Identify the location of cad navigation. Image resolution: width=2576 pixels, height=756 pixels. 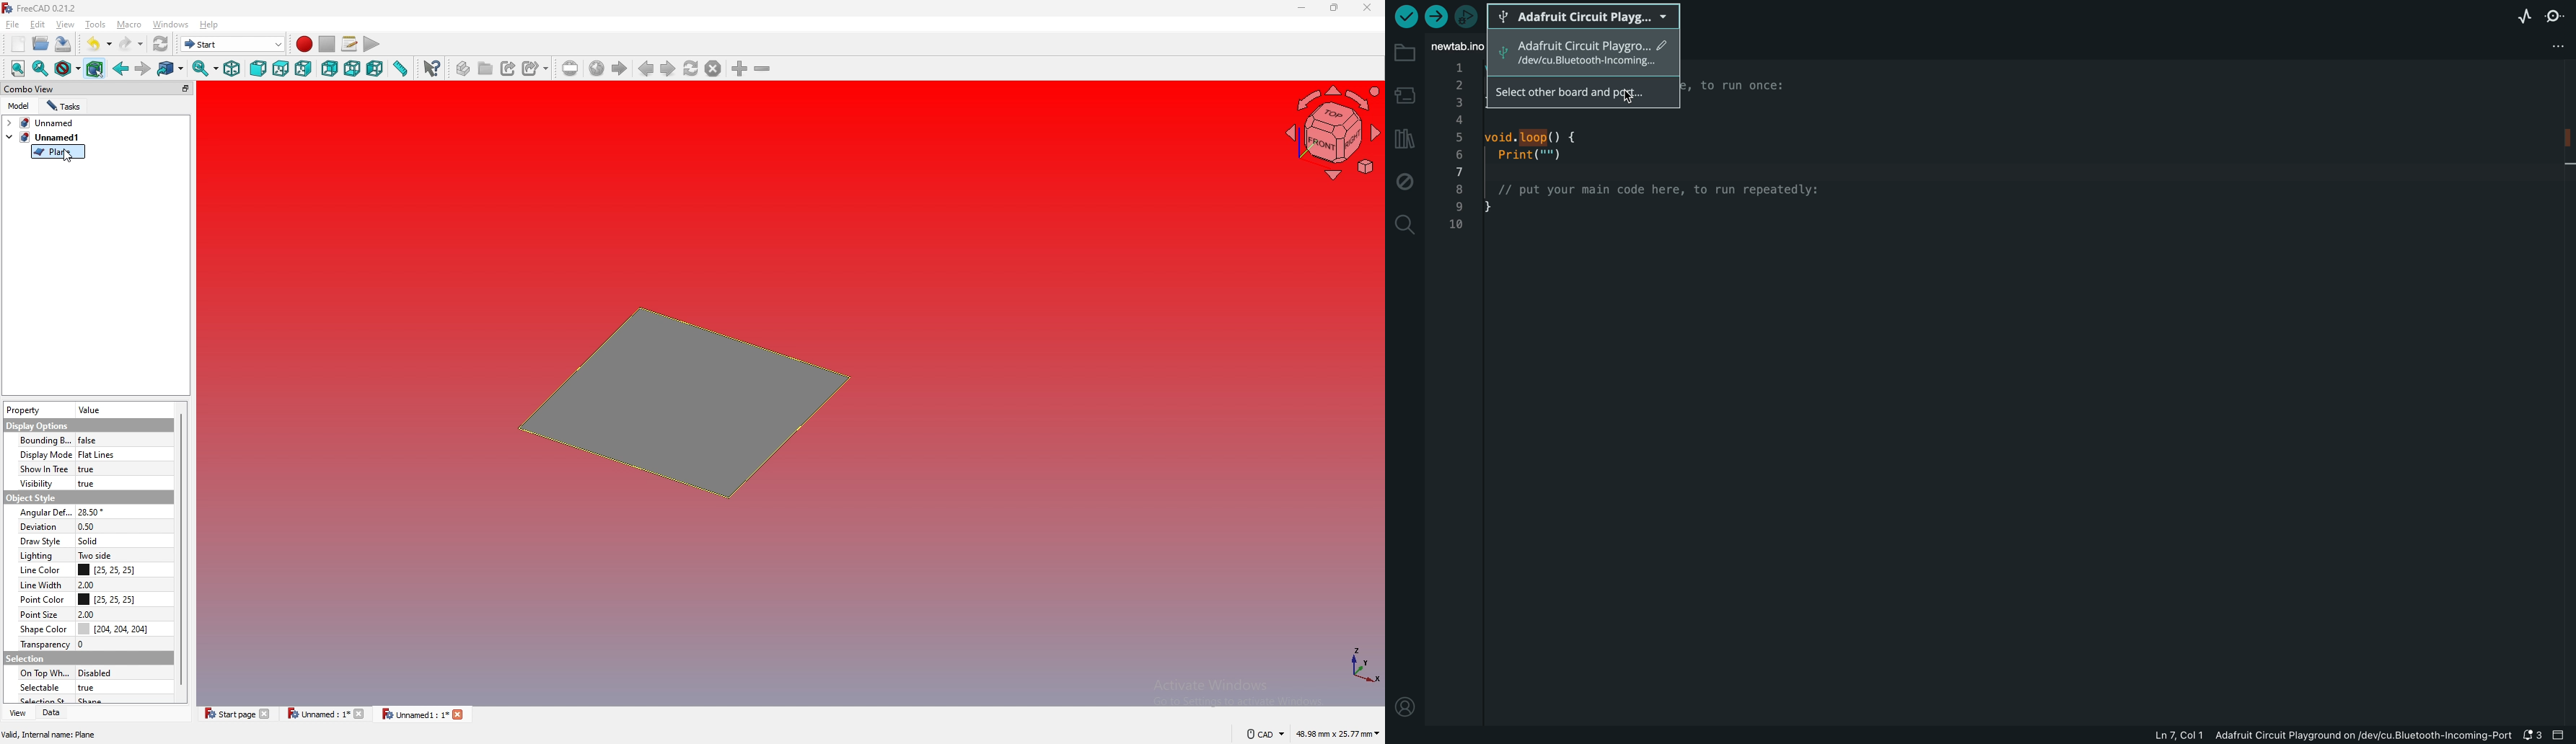
(1265, 733).